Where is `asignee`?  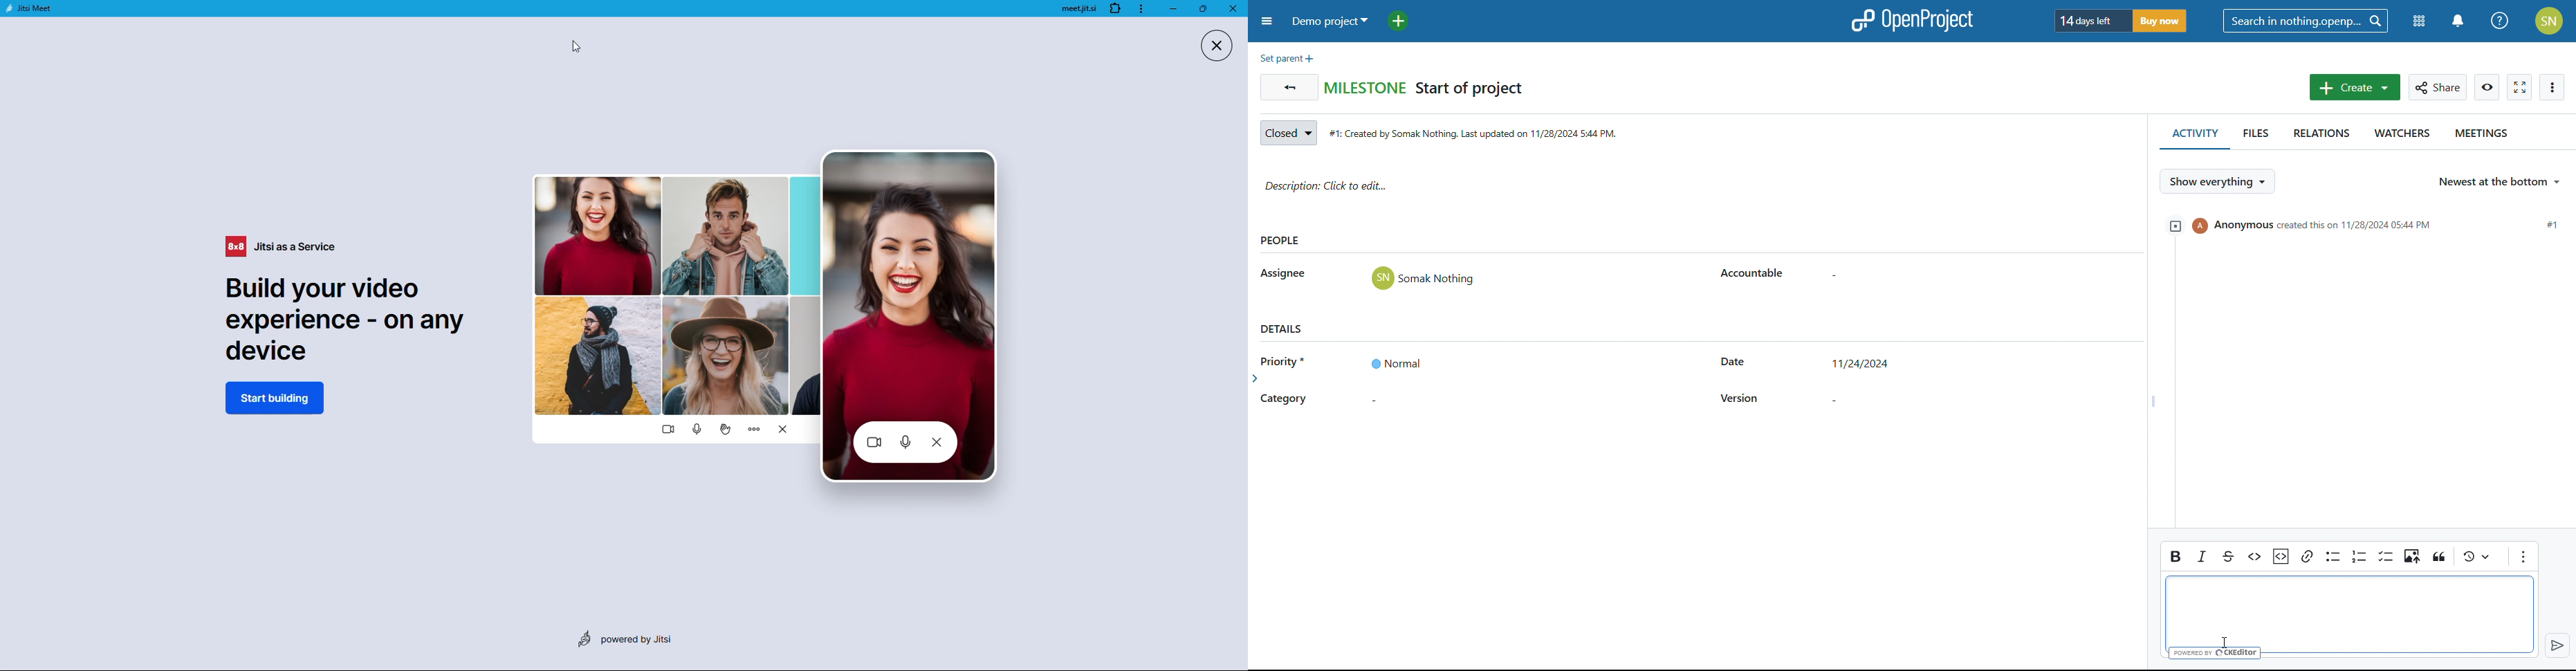
asignee is located at coordinates (1285, 274).